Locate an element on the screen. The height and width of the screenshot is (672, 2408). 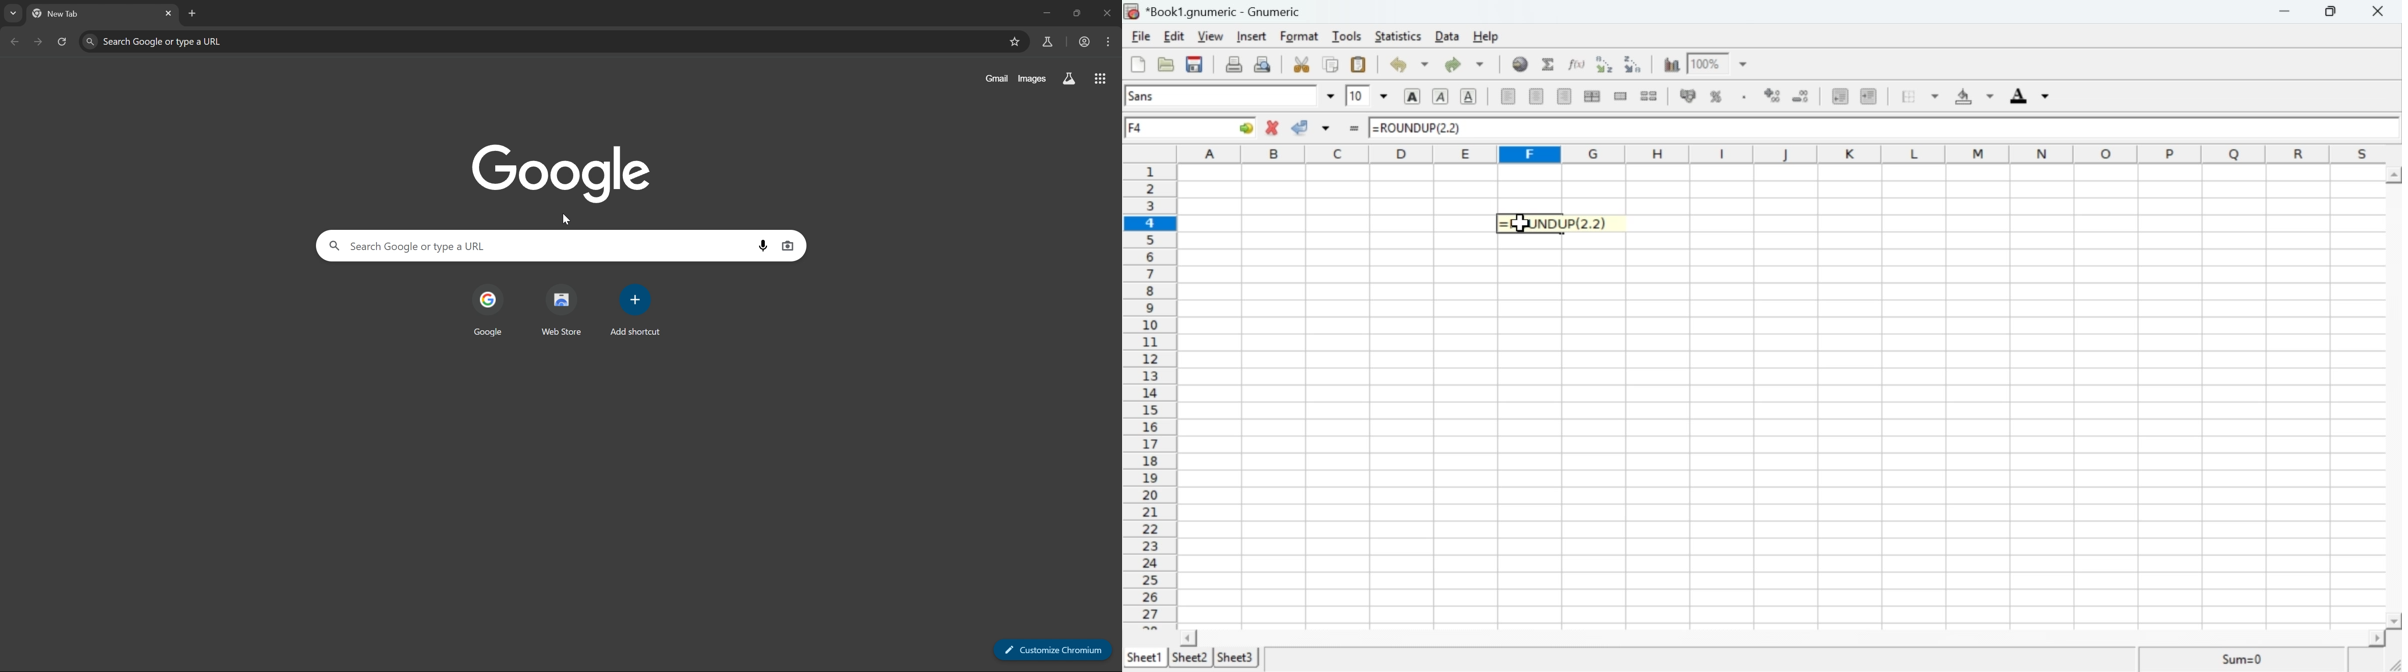
Paste is located at coordinates (1360, 63).